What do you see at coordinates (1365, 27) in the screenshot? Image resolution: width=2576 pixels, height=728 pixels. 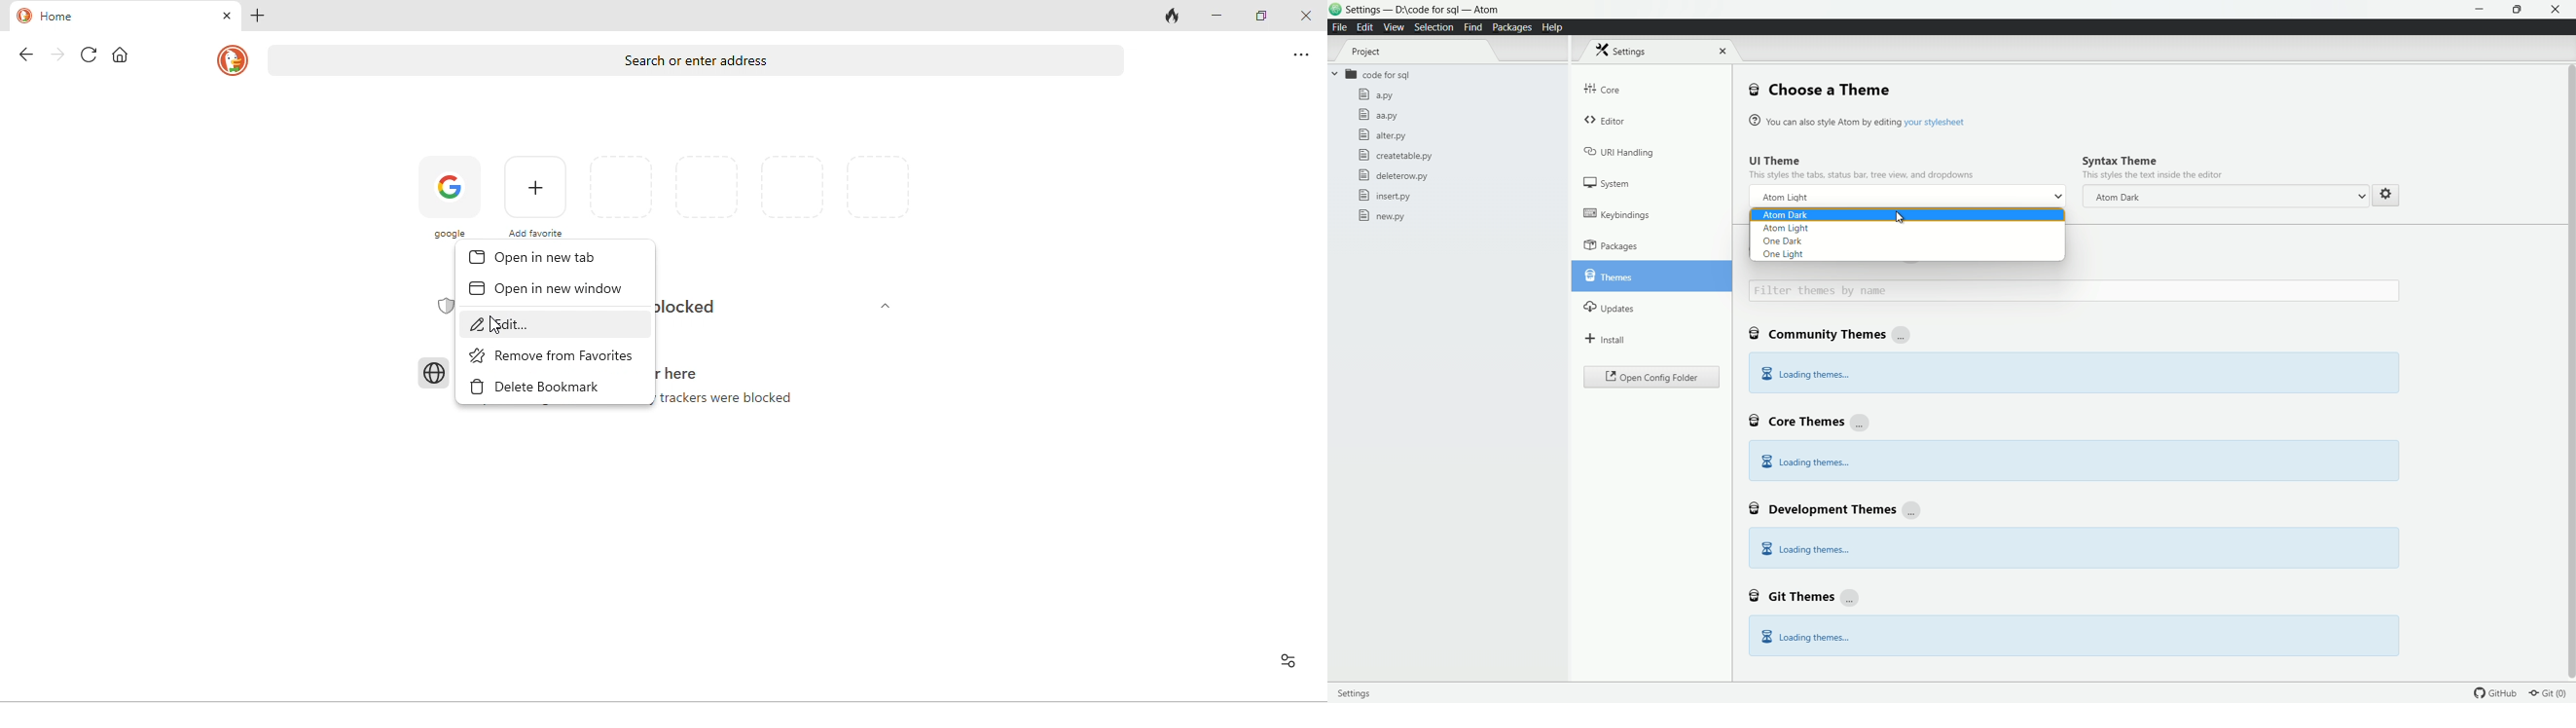 I see `edit menu` at bounding box center [1365, 27].